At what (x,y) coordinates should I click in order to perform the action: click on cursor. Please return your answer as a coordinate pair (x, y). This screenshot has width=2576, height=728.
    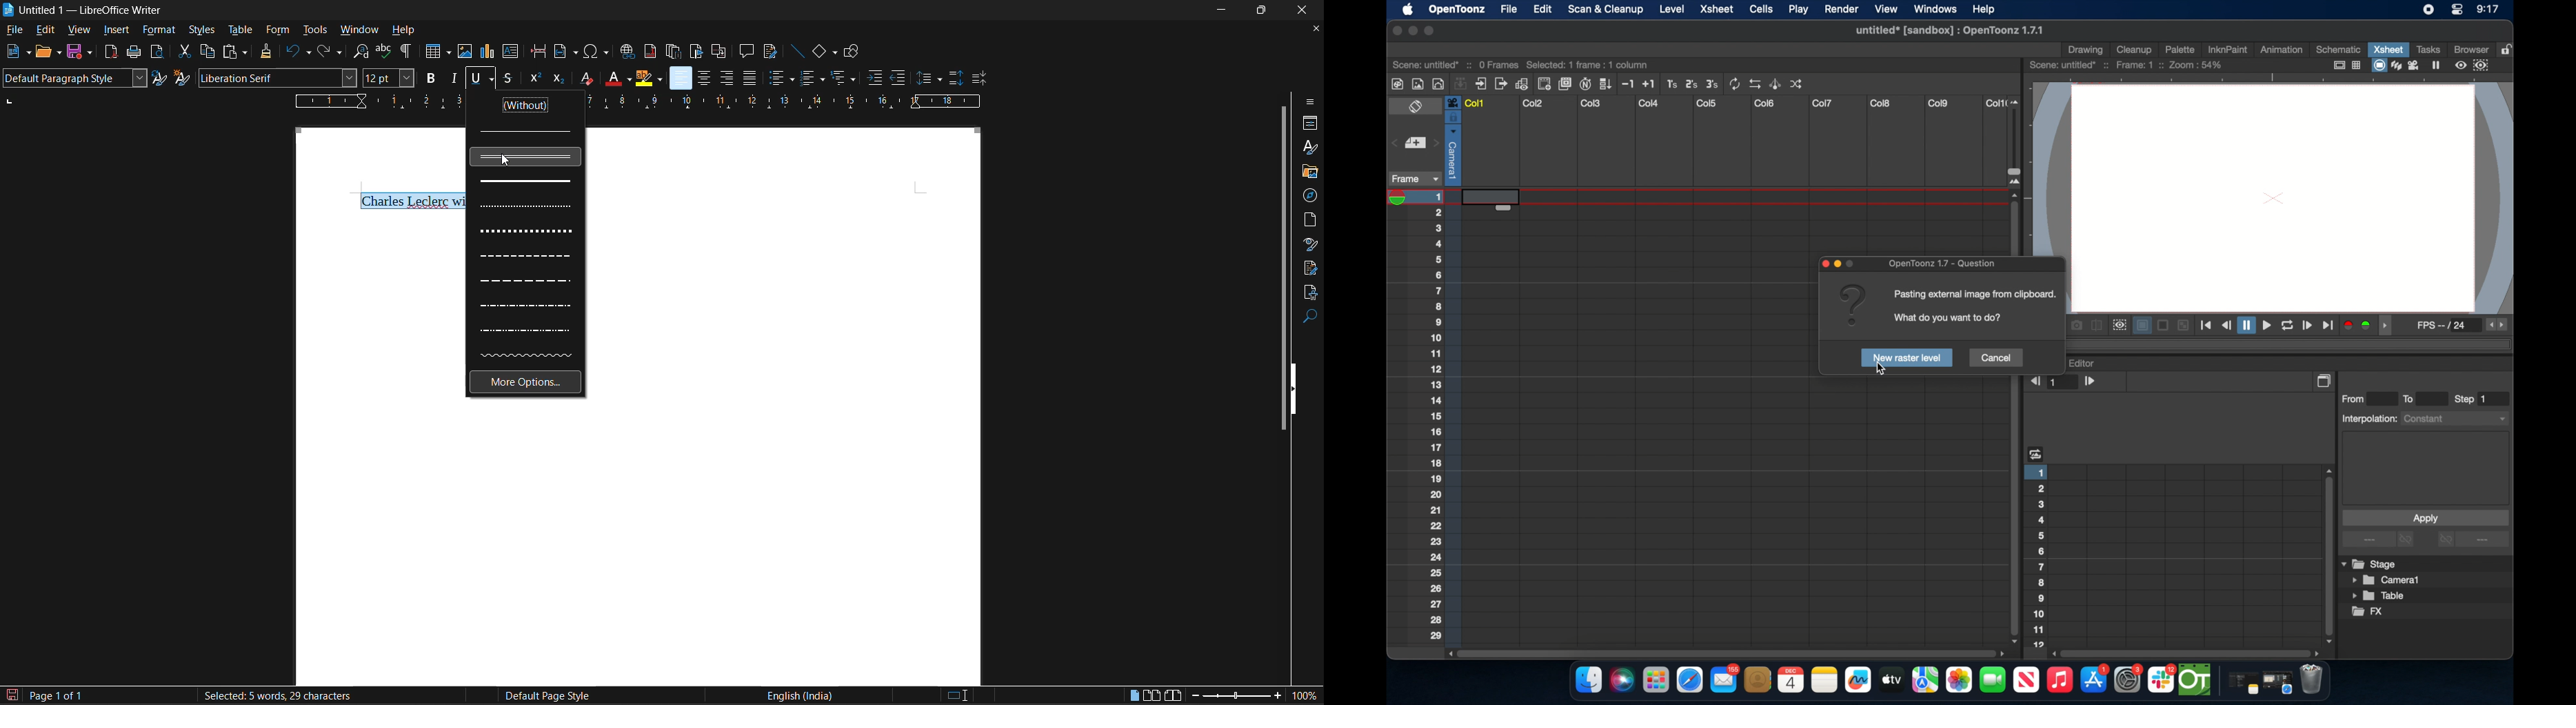
    Looking at the image, I should click on (507, 164).